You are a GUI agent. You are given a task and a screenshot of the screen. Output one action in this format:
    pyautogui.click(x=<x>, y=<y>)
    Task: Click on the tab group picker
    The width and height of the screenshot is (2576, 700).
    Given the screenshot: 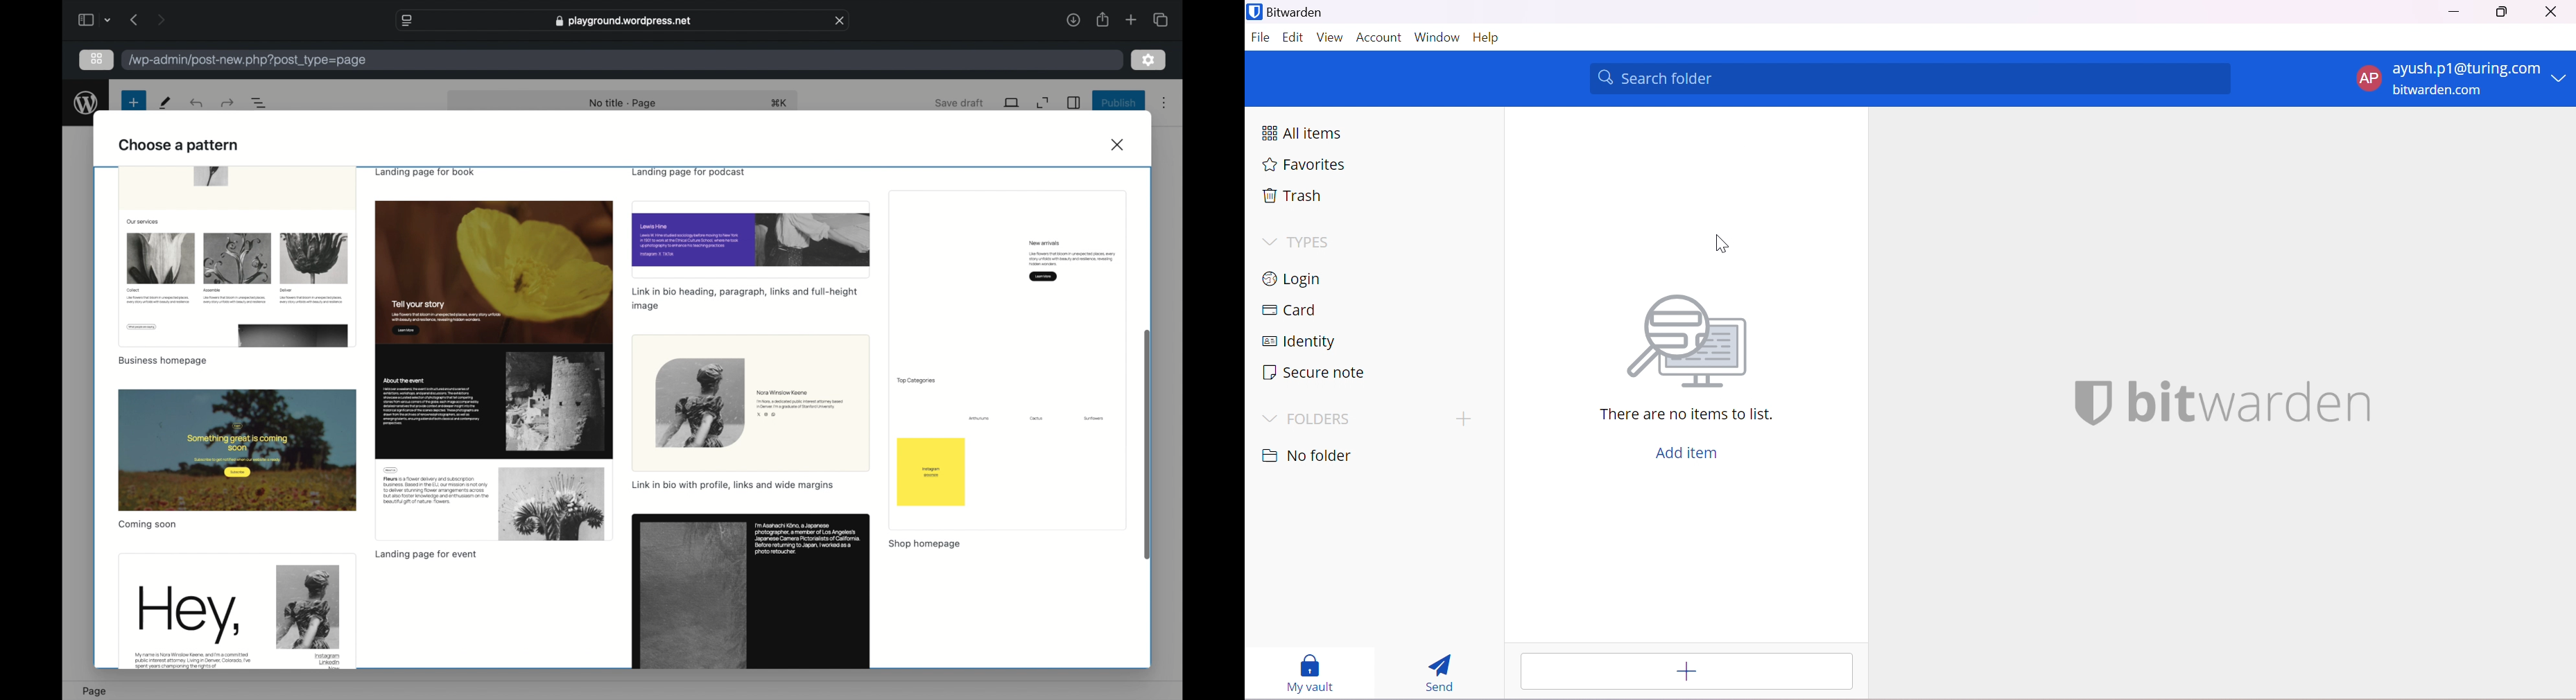 What is the action you would take?
    pyautogui.click(x=108, y=19)
    